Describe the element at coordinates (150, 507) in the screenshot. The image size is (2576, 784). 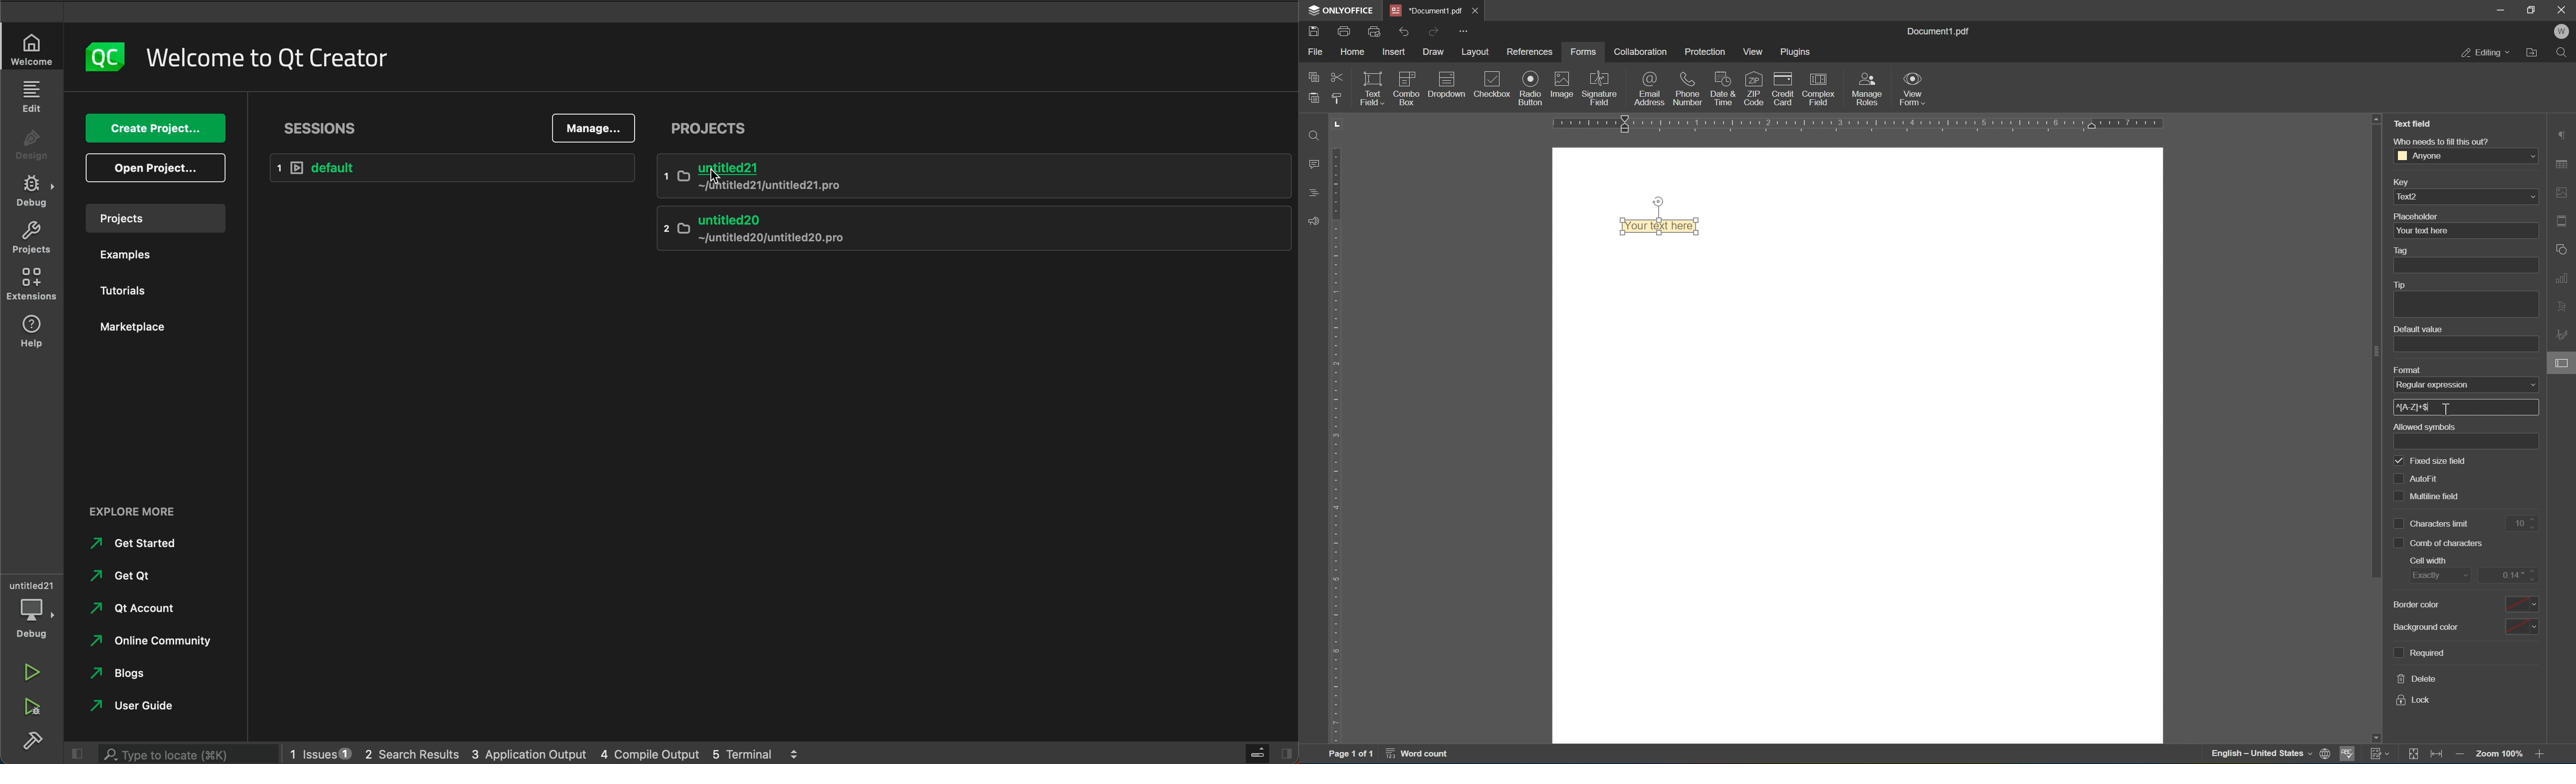
I see `external links` at that location.